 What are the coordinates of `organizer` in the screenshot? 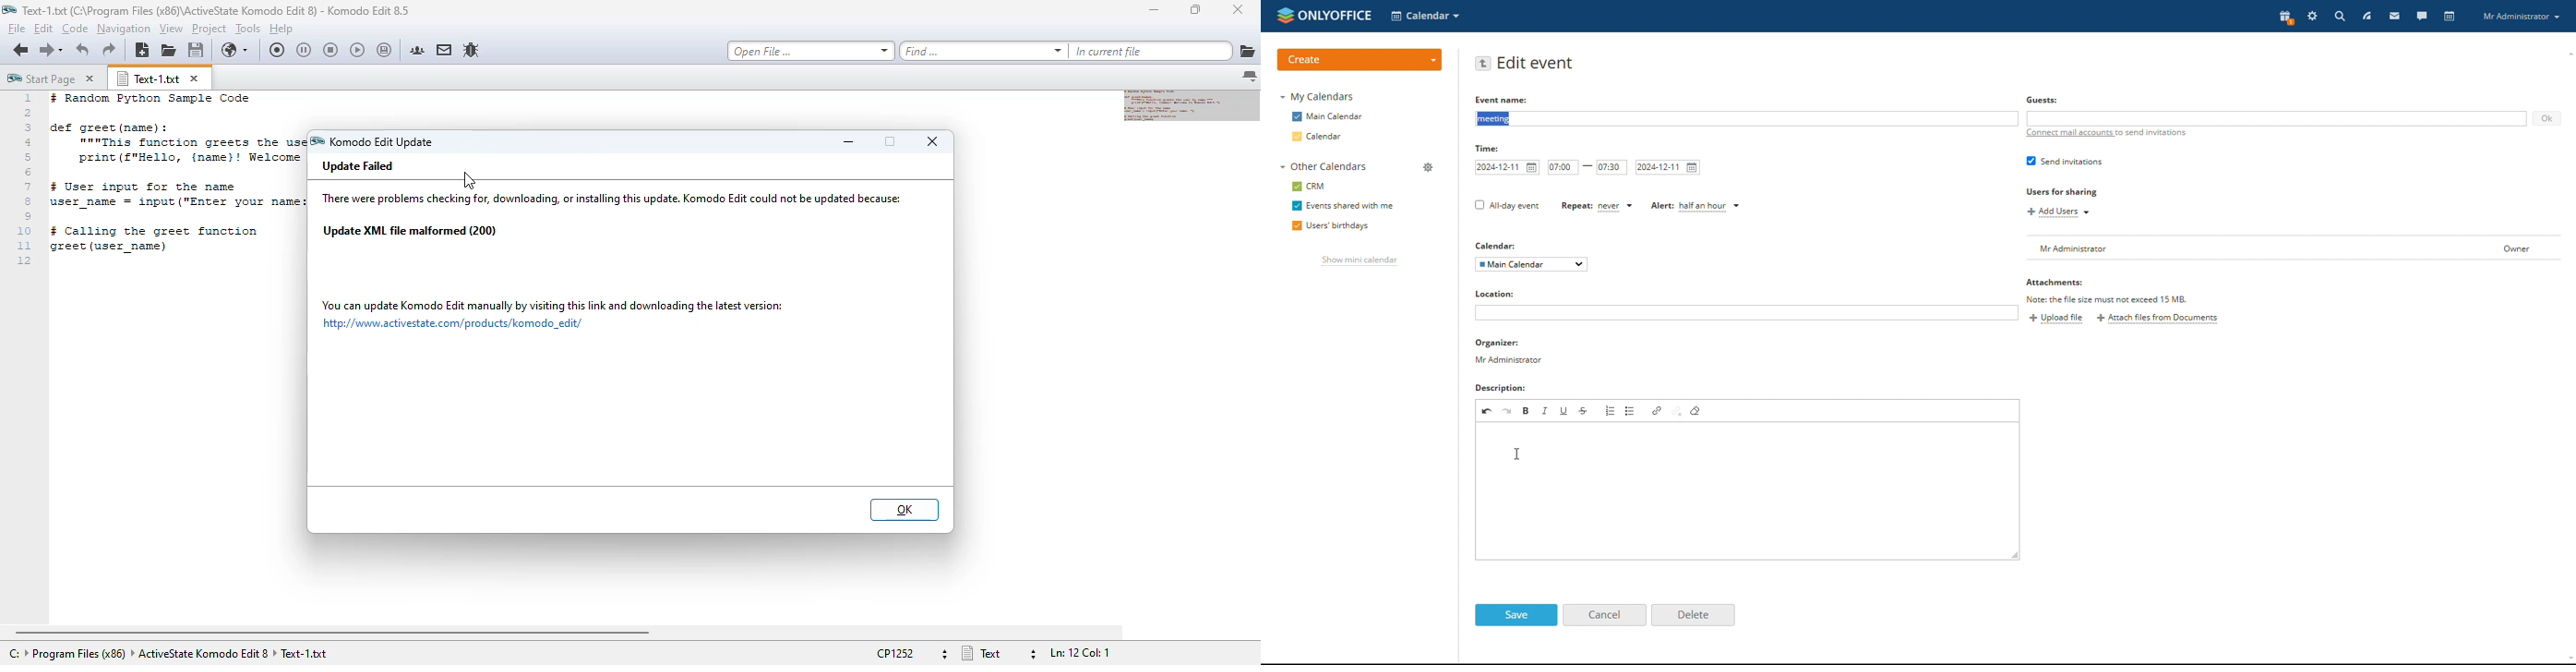 It's located at (1512, 352).